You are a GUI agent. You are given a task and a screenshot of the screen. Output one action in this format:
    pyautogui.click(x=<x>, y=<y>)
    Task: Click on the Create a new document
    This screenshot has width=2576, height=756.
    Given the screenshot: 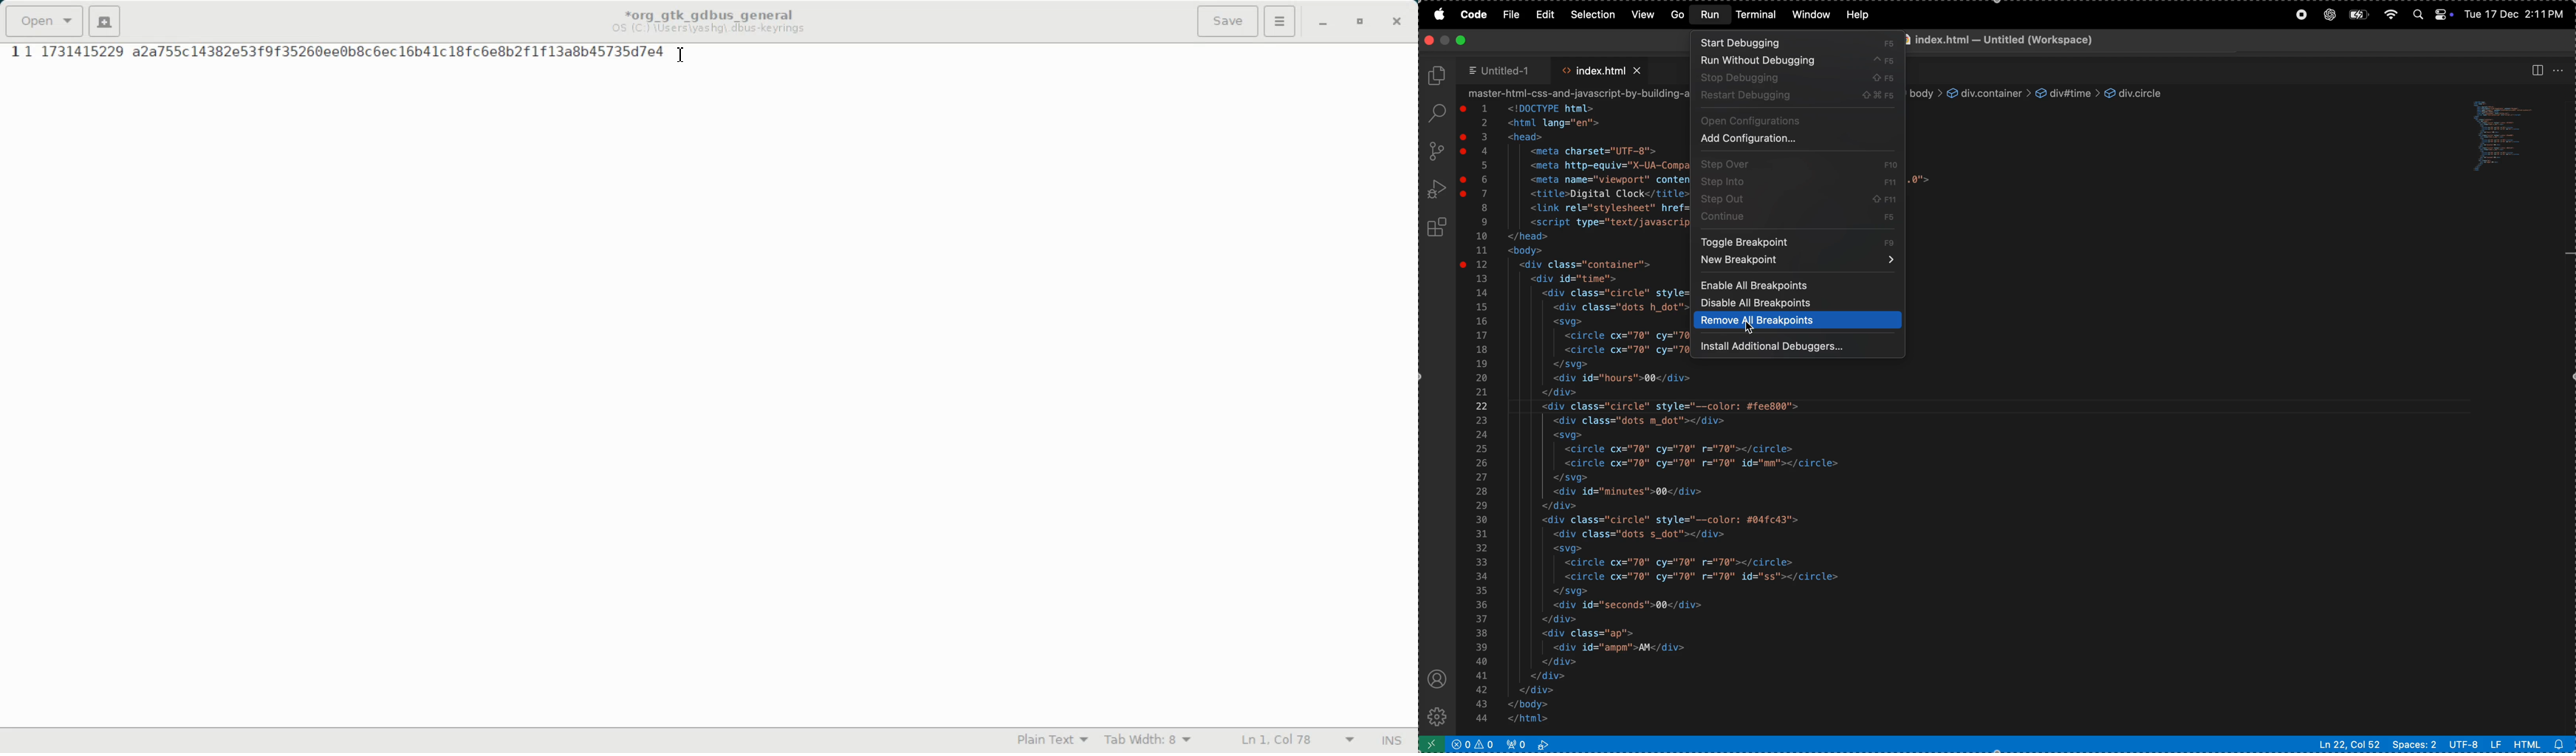 What is the action you would take?
    pyautogui.click(x=105, y=21)
    